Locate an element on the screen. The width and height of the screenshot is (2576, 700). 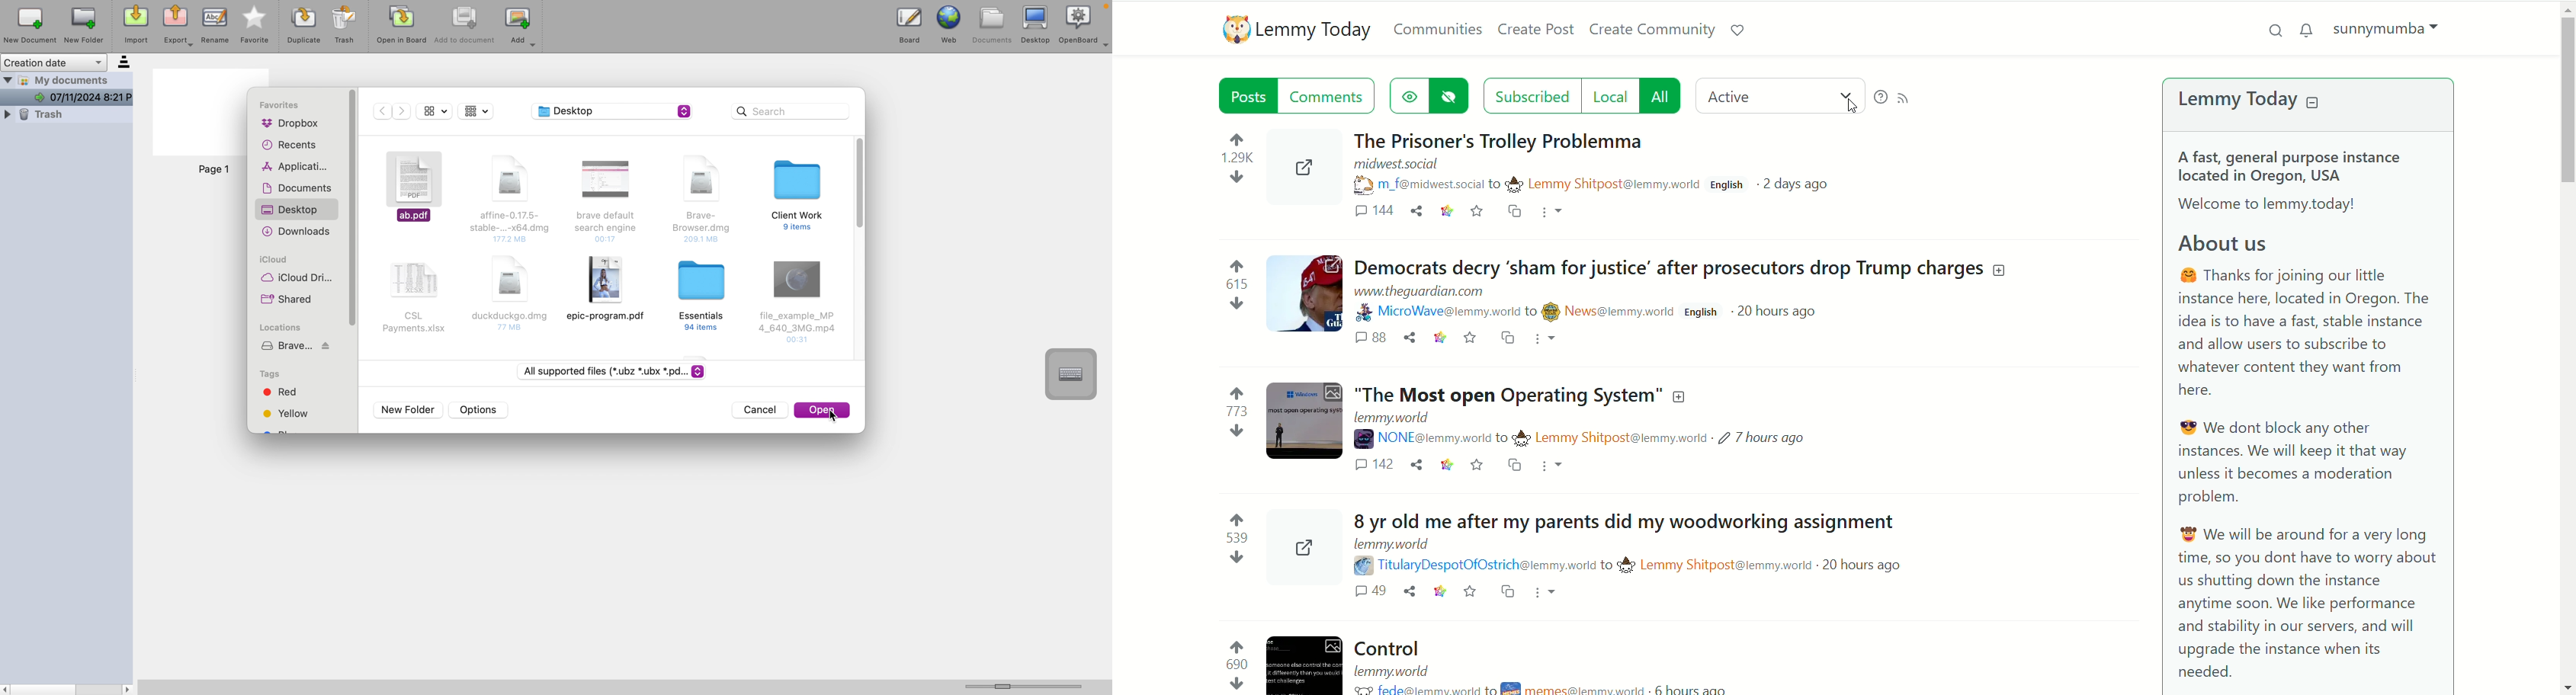
Notifications is located at coordinates (2305, 31).